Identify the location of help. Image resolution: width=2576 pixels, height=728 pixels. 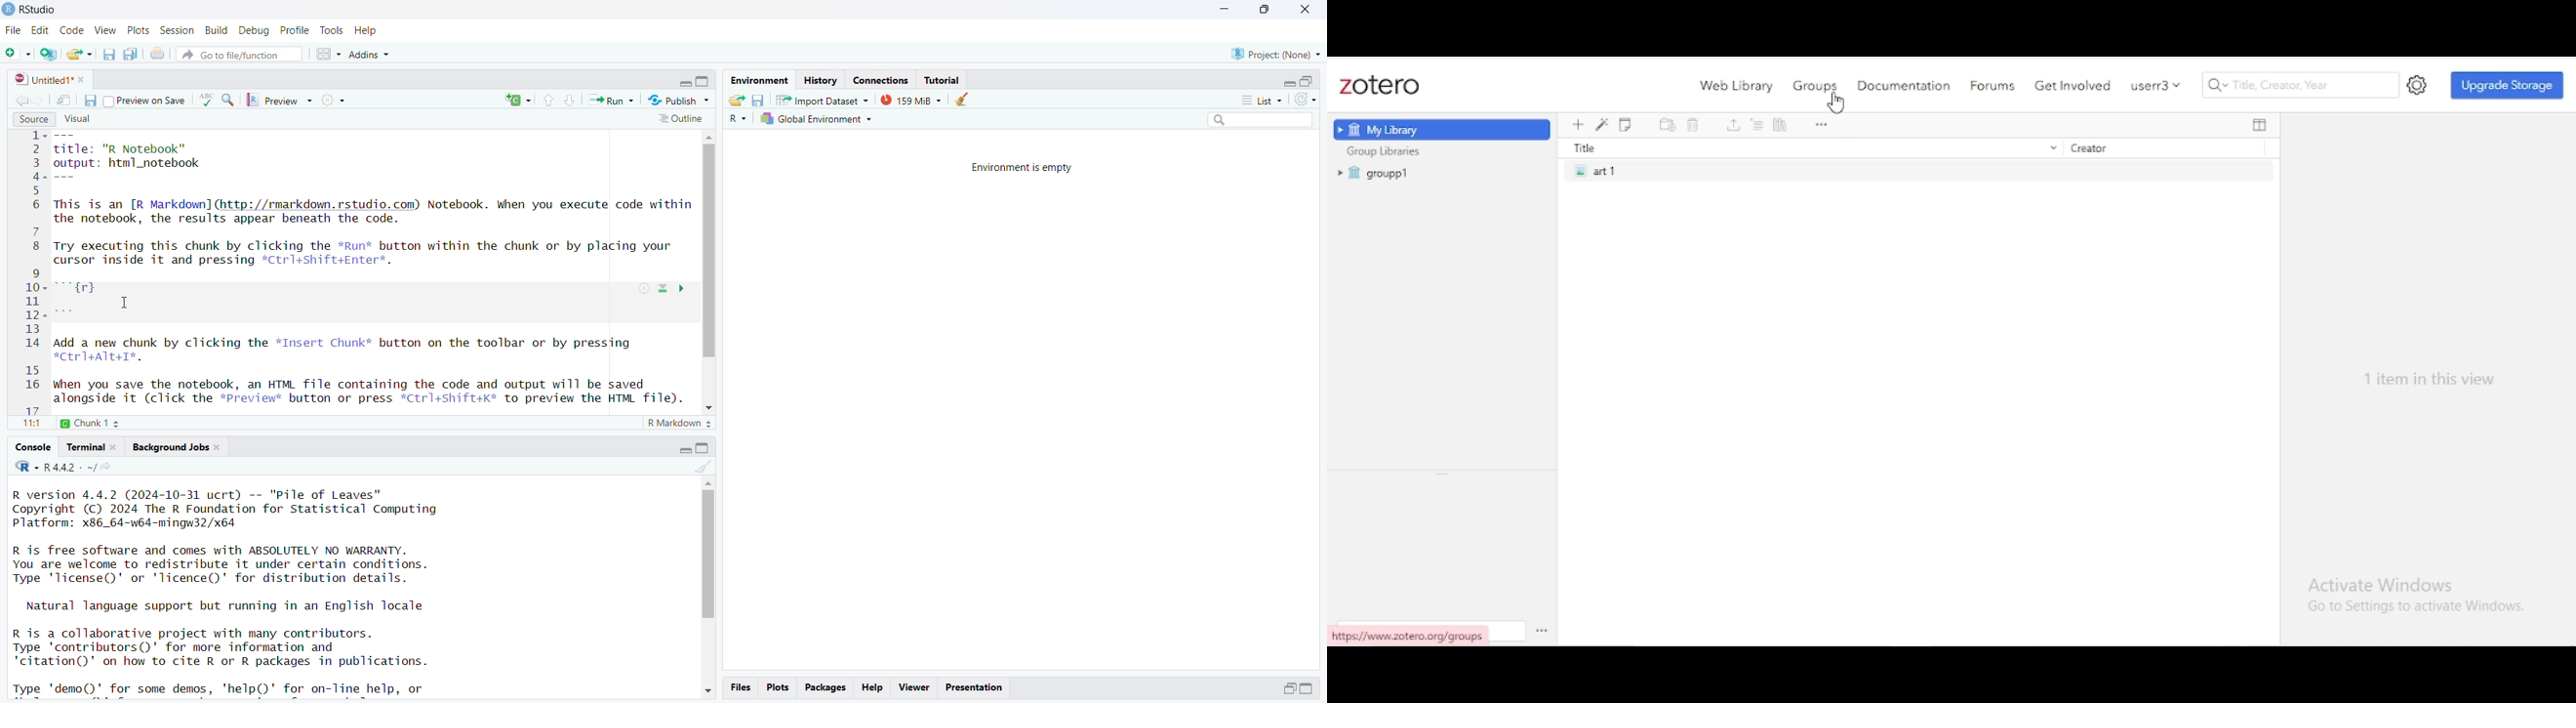
(874, 686).